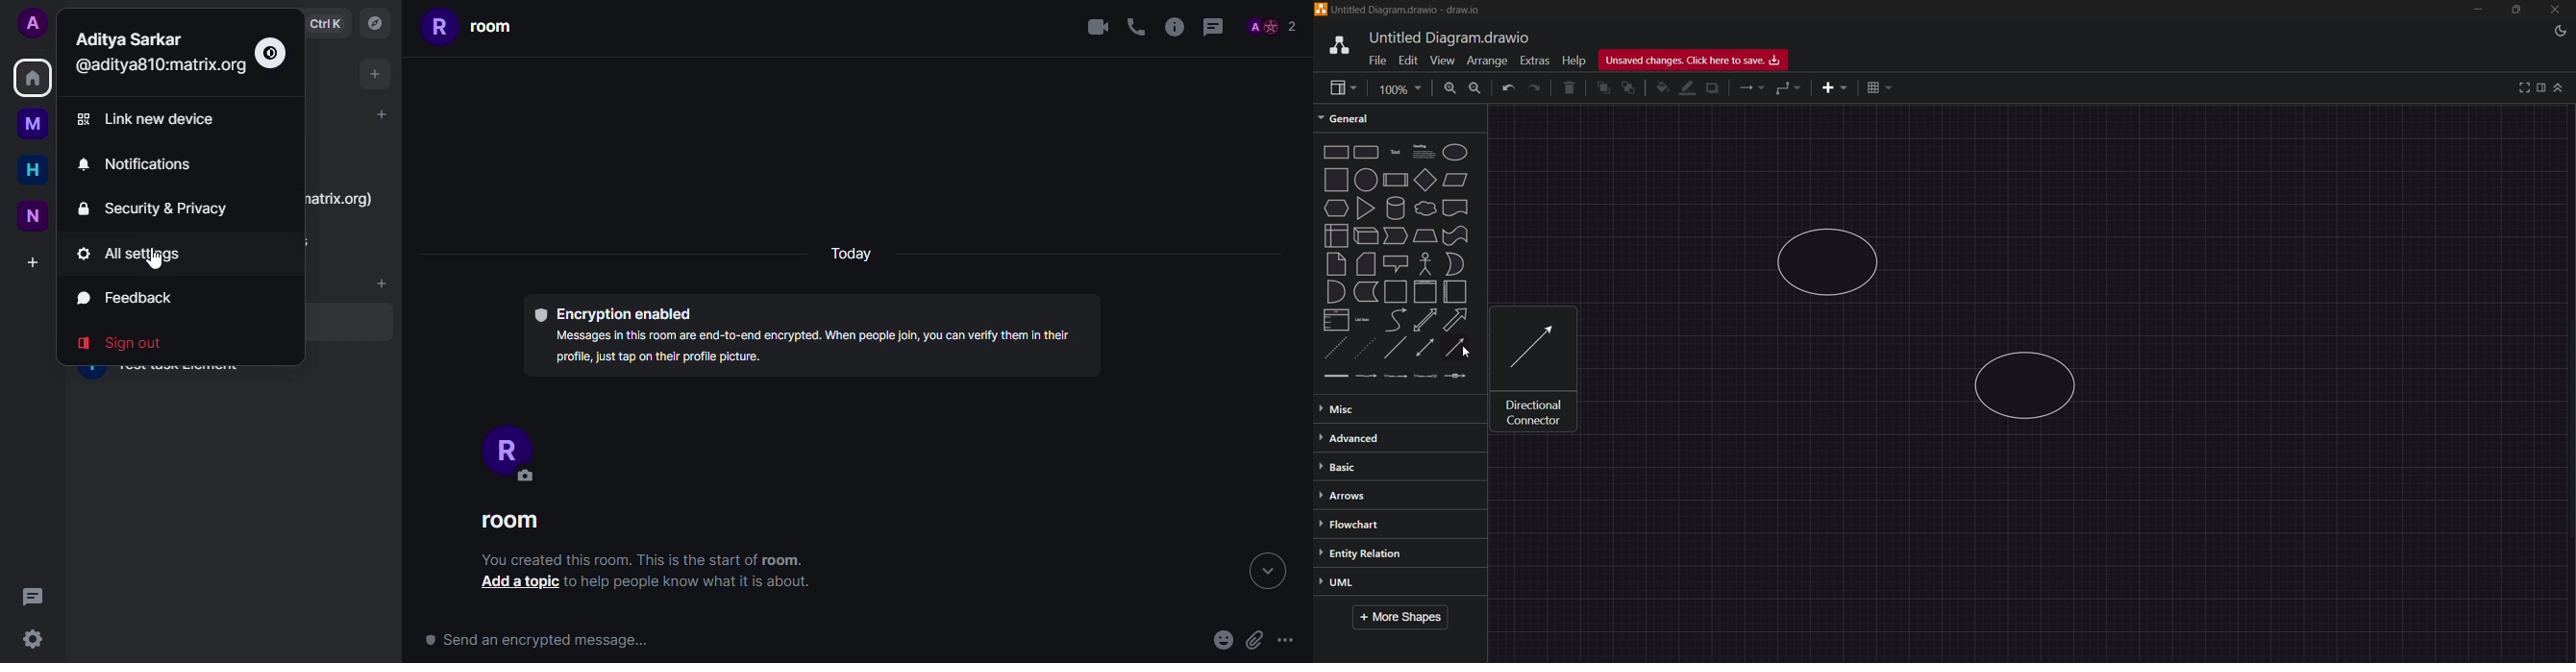  What do you see at coordinates (1412, 11) in the screenshot?
I see `Title` at bounding box center [1412, 11].